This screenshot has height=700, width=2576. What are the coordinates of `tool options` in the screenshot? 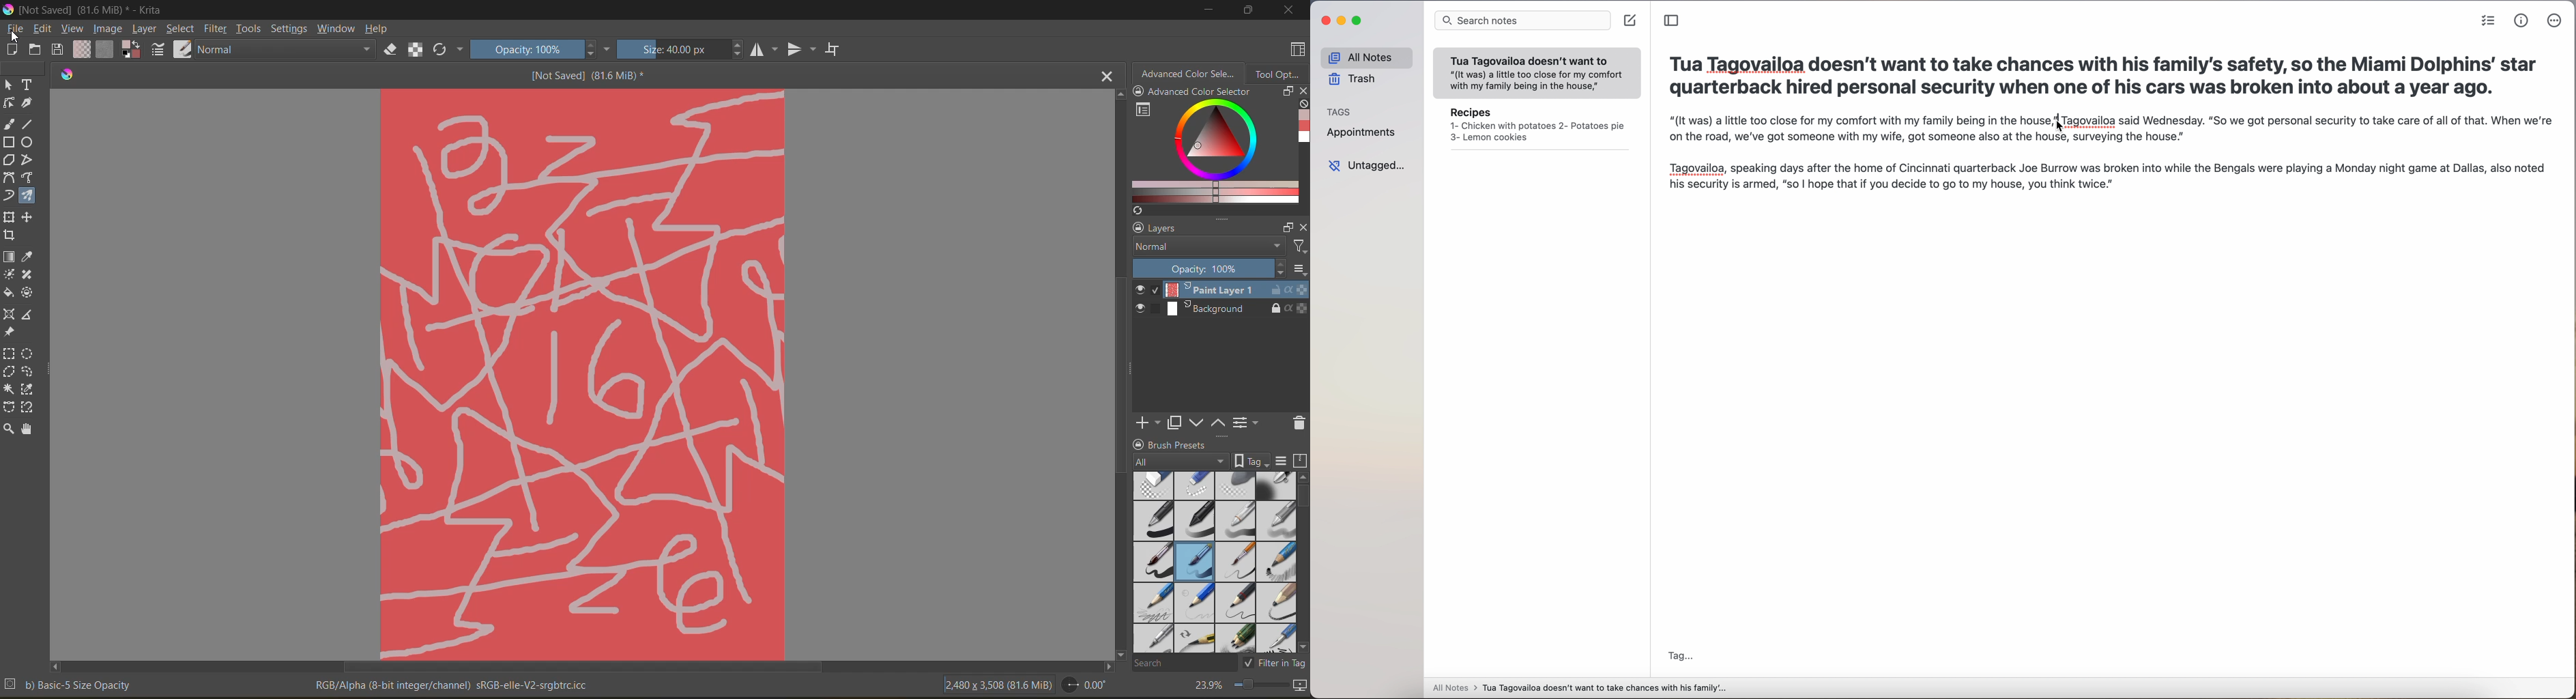 It's located at (1278, 73).